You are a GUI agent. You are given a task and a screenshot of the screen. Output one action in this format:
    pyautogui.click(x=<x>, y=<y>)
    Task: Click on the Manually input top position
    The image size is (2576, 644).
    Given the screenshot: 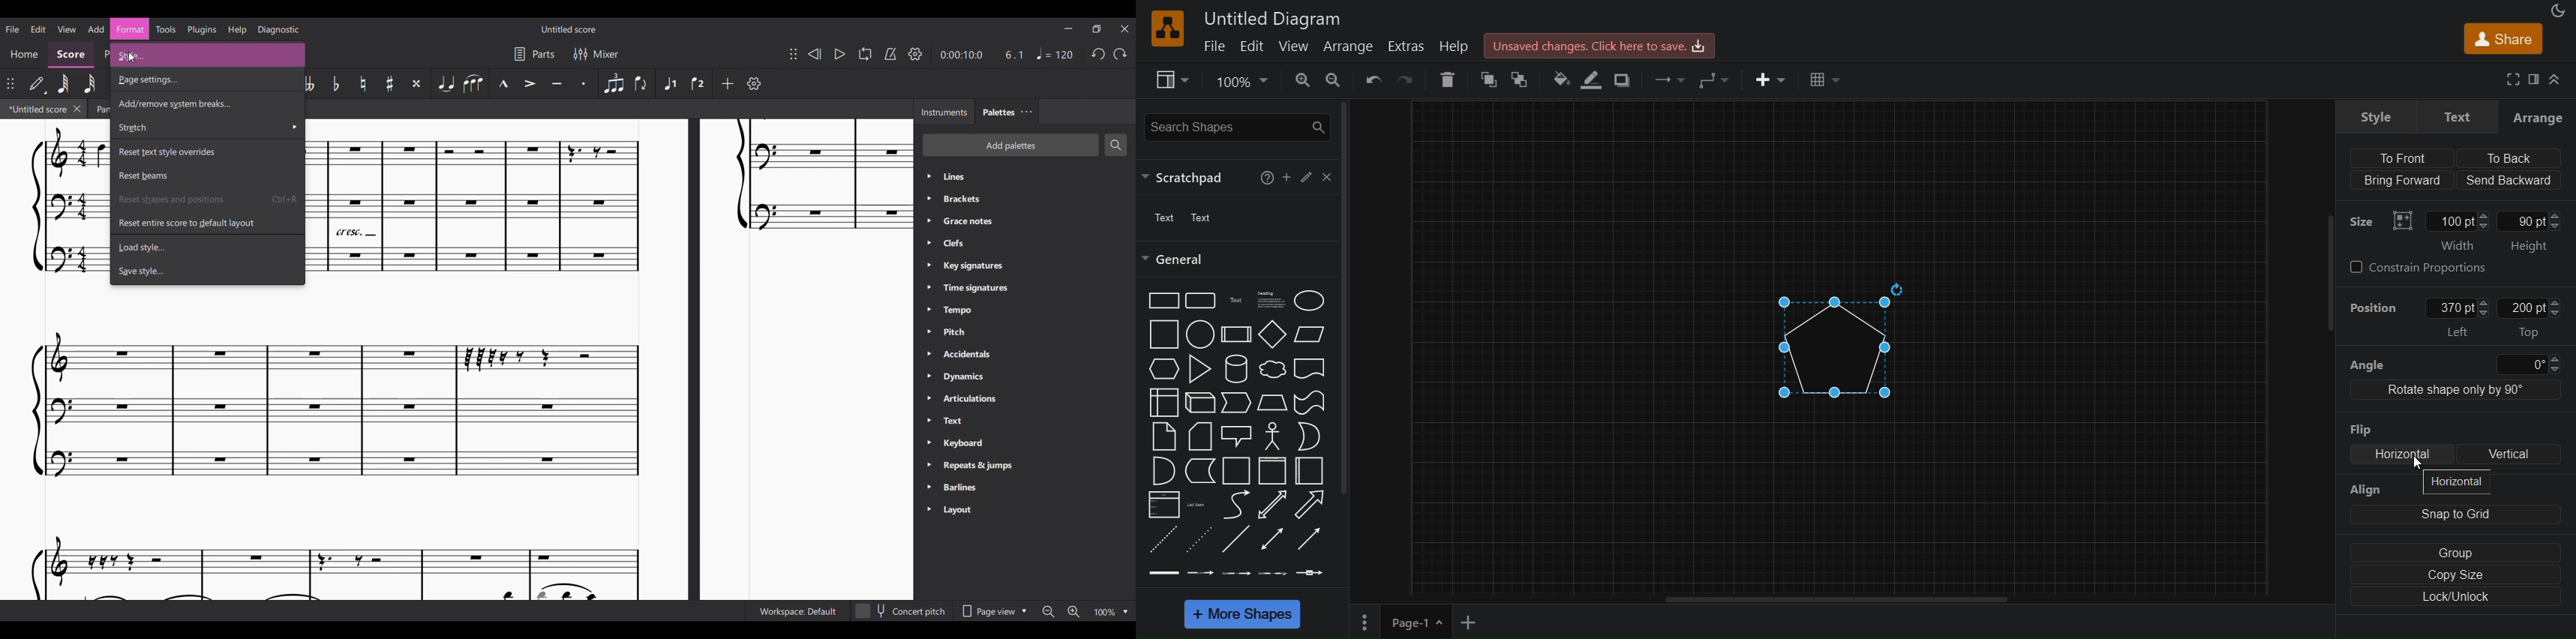 What is the action you would take?
    pyautogui.click(x=2521, y=308)
    